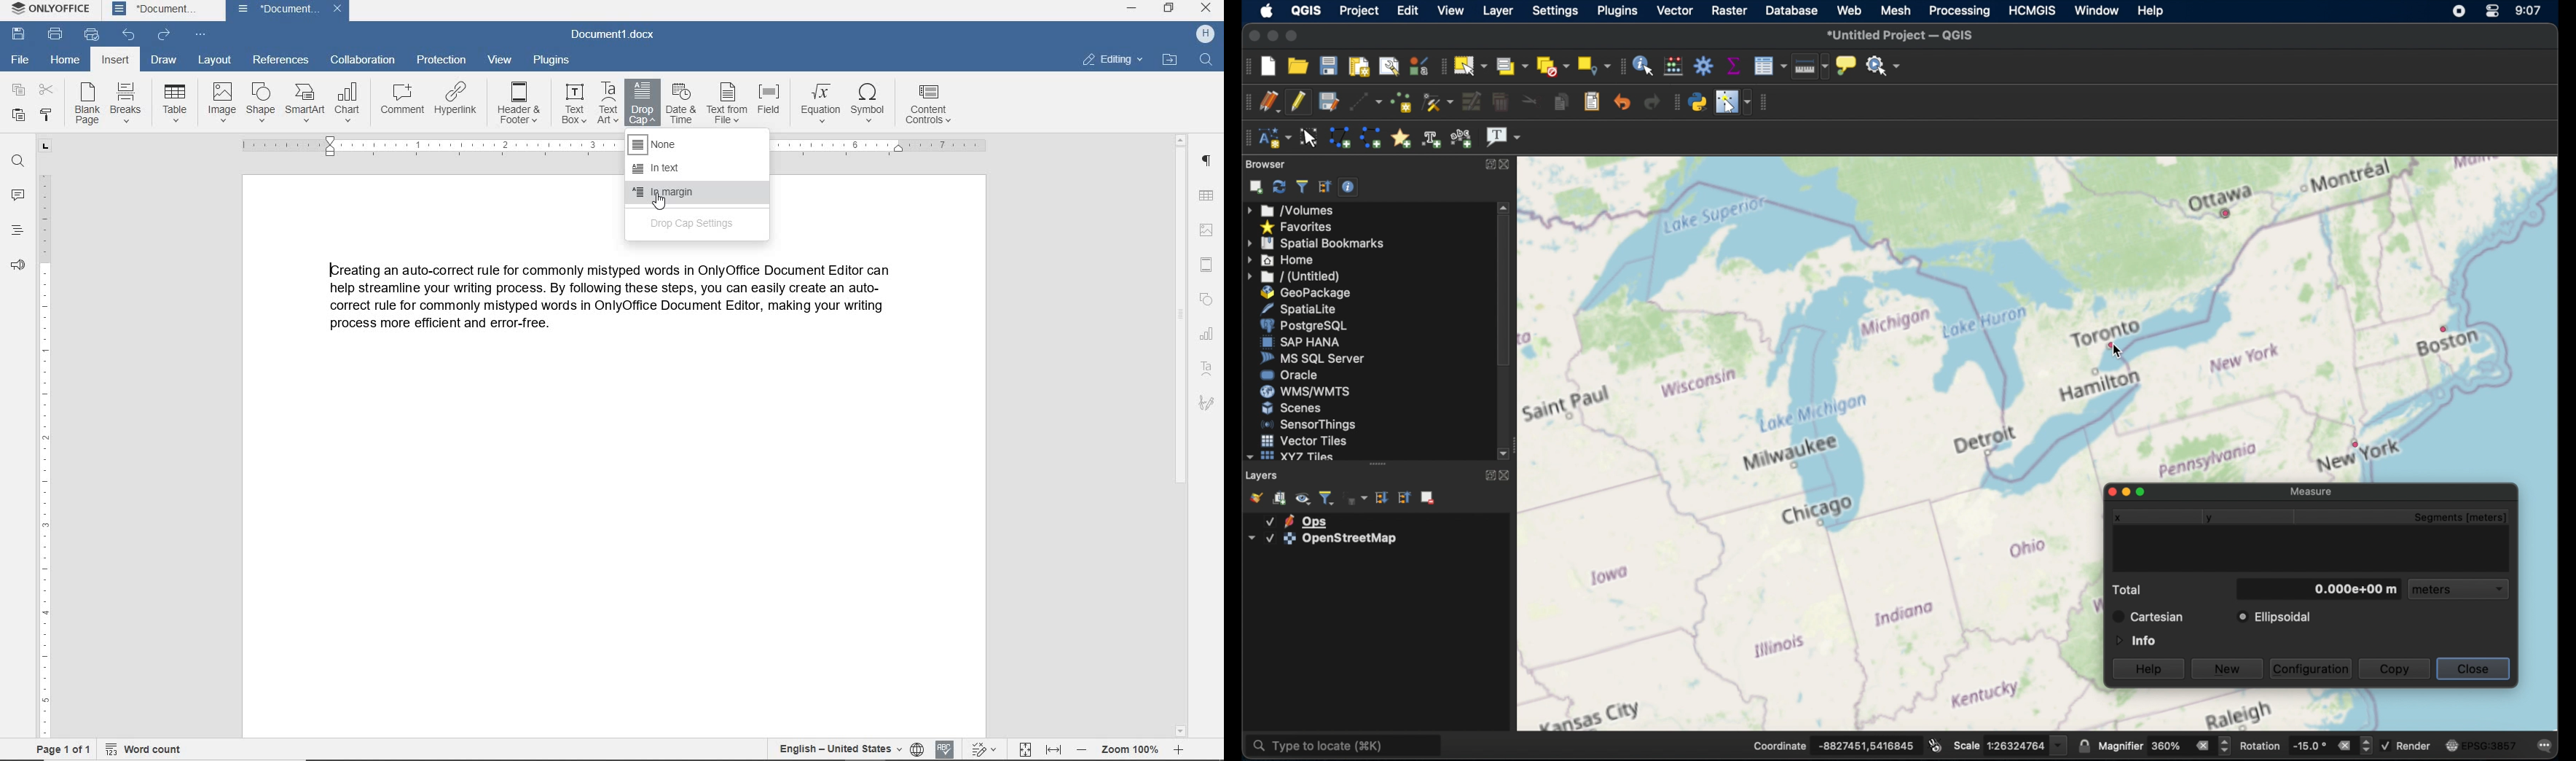  Describe the element at coordinates (640, 104) in the screenshot. I see `drop cap` at that location.